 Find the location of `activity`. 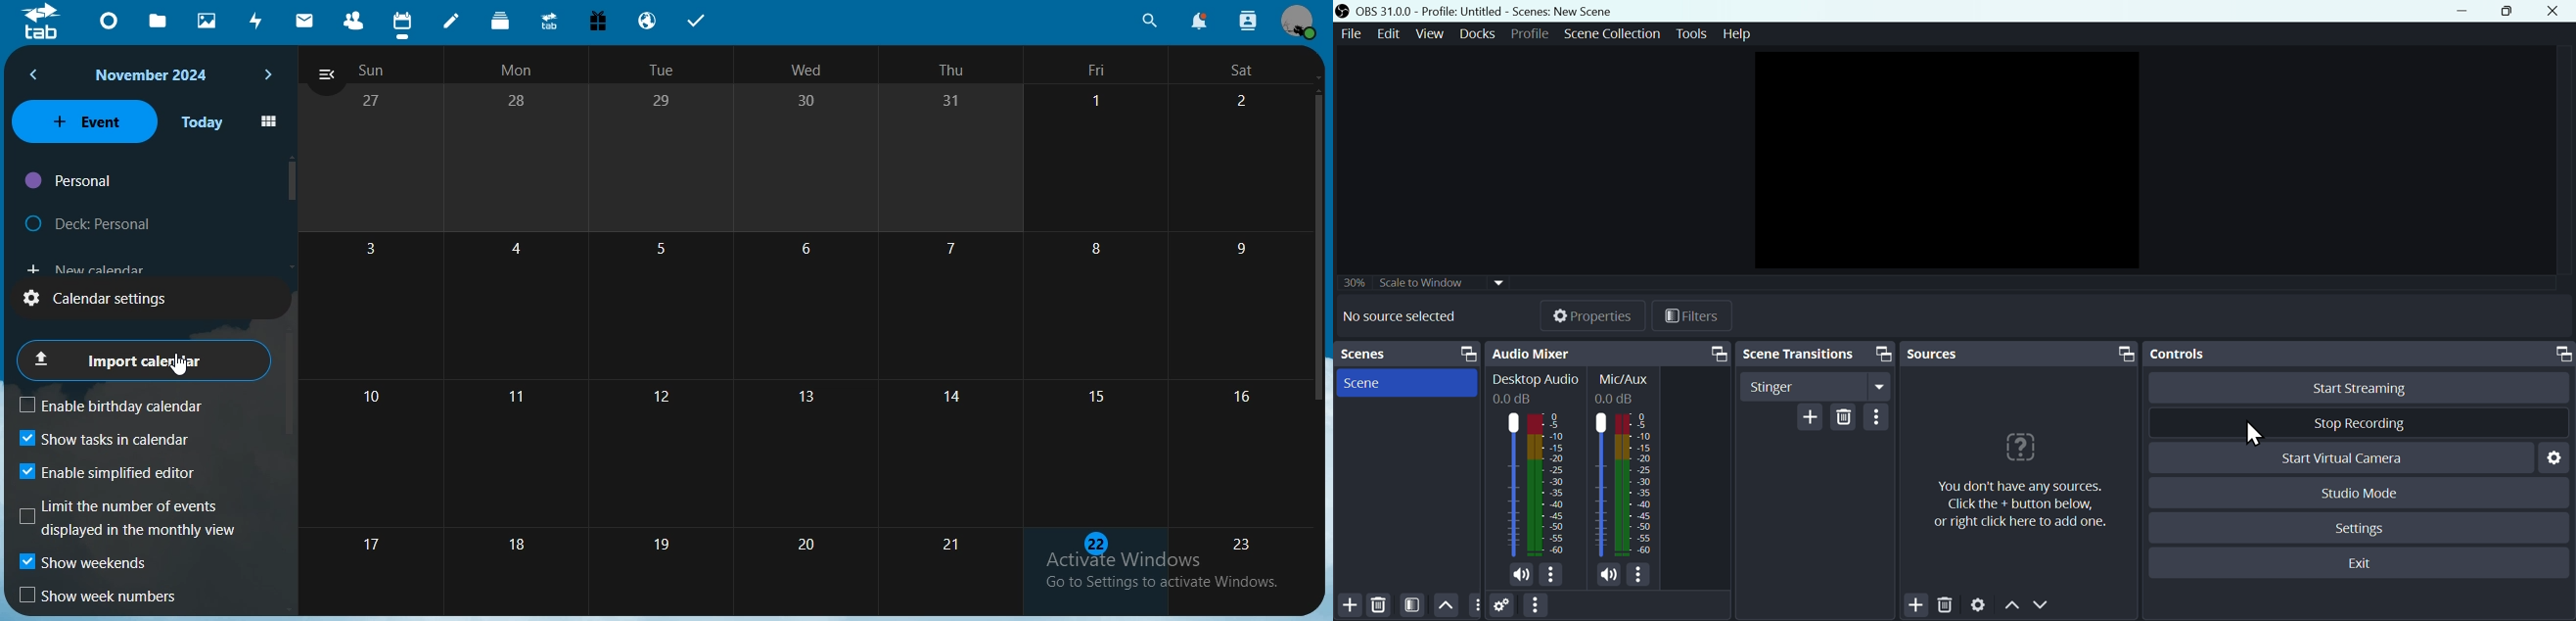

activity is located at coordinates (258, 24).